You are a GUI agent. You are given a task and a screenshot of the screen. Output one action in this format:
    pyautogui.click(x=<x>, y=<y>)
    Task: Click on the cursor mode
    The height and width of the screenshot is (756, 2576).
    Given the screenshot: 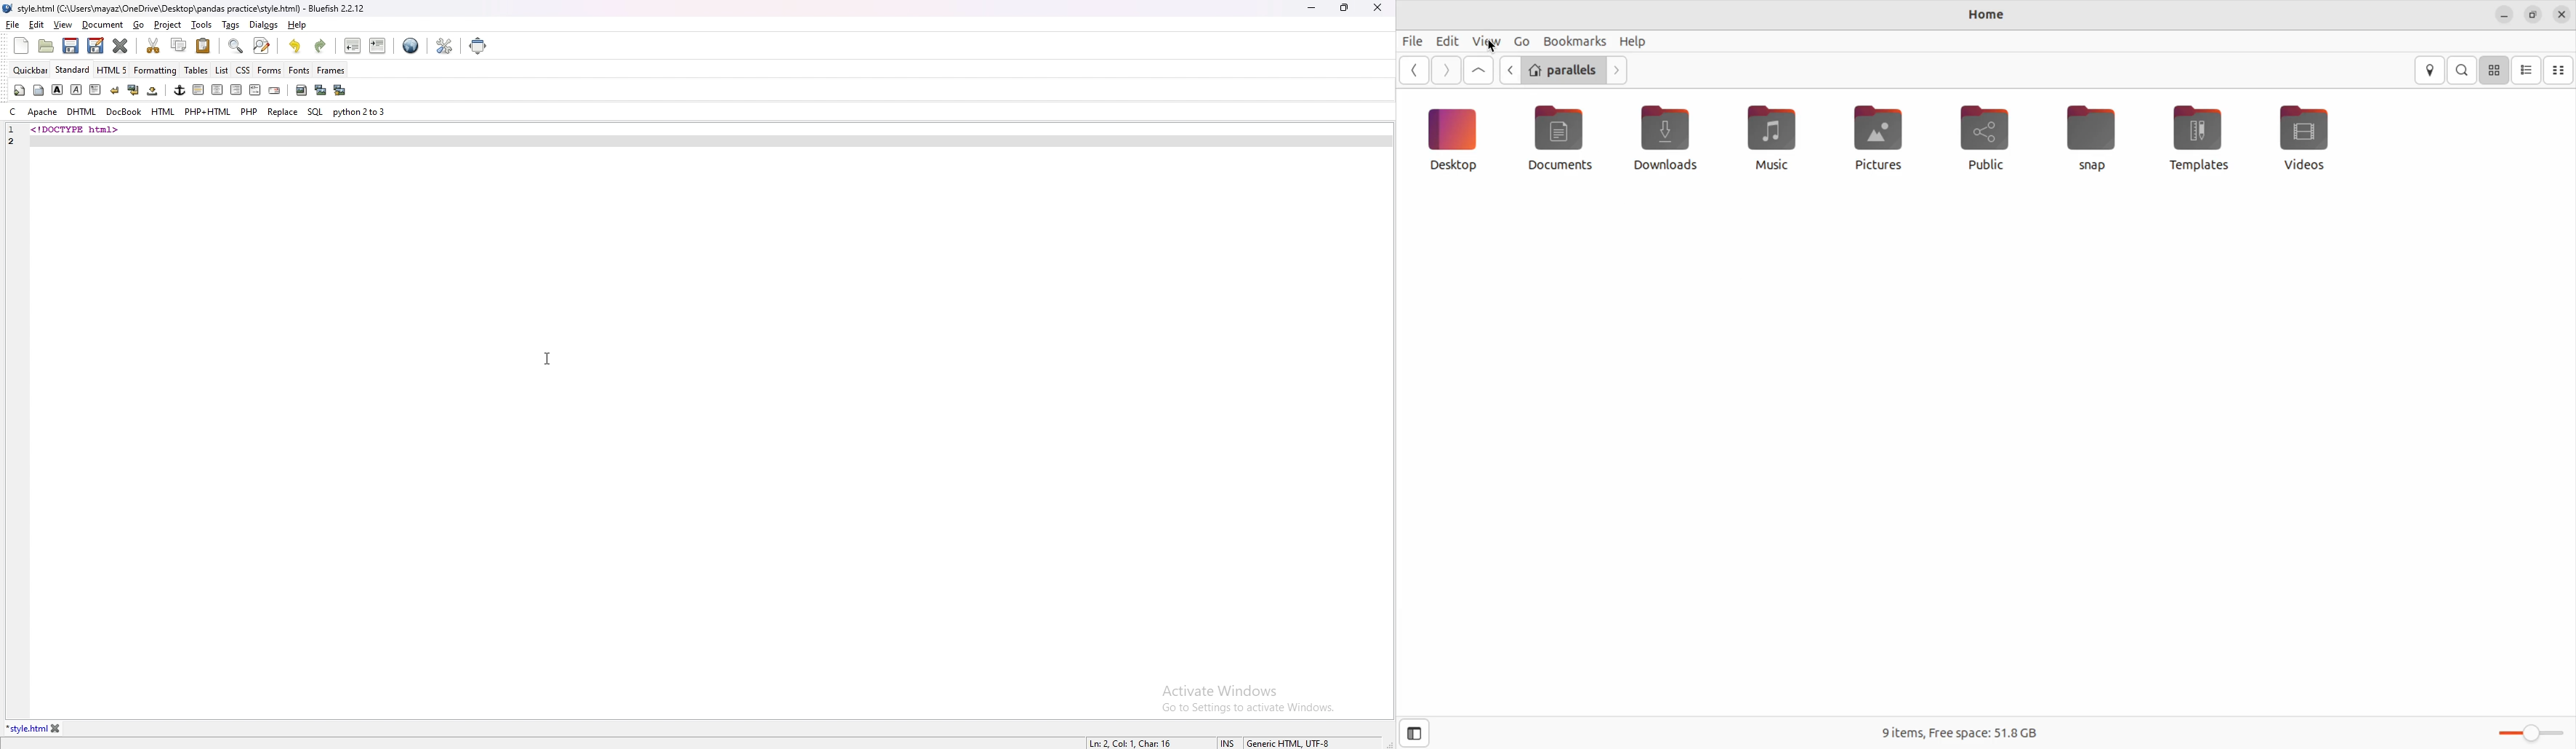 What is the action you would take?
    pyautogui.click(x=1228, y=742)
    